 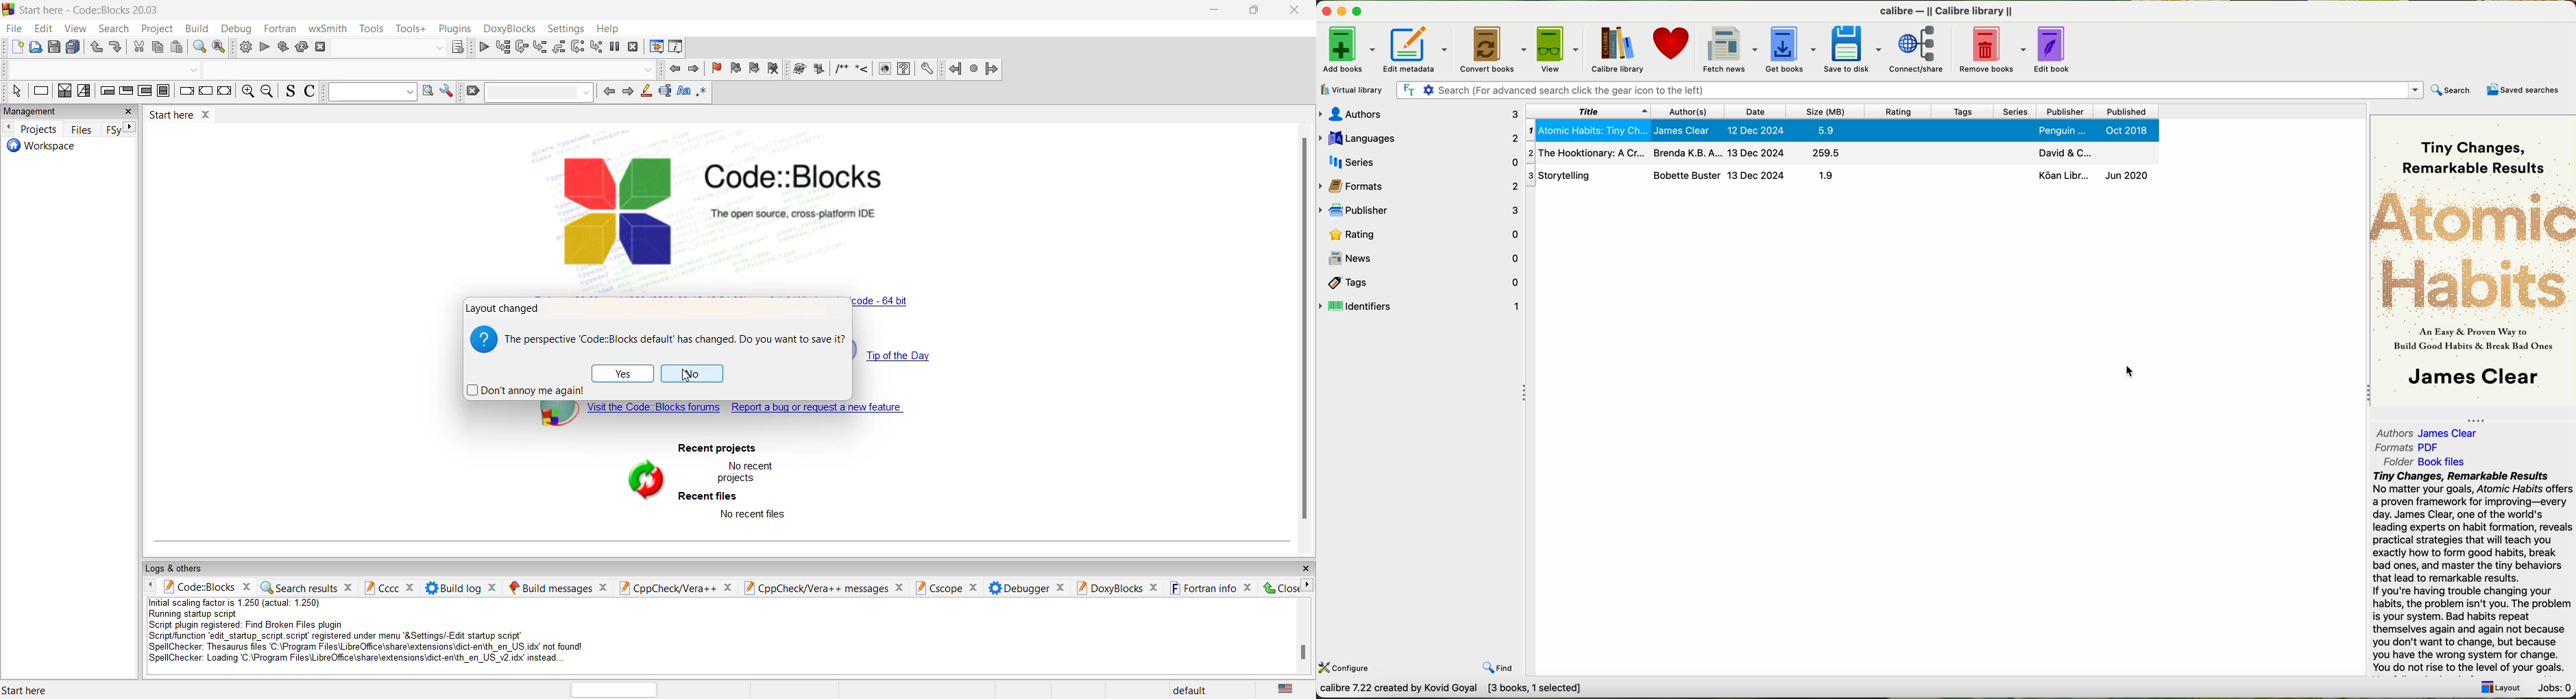 What do you see at coordinates (446, 93) in the screenshot?
I see `settings` at bounding box center [446, 93].